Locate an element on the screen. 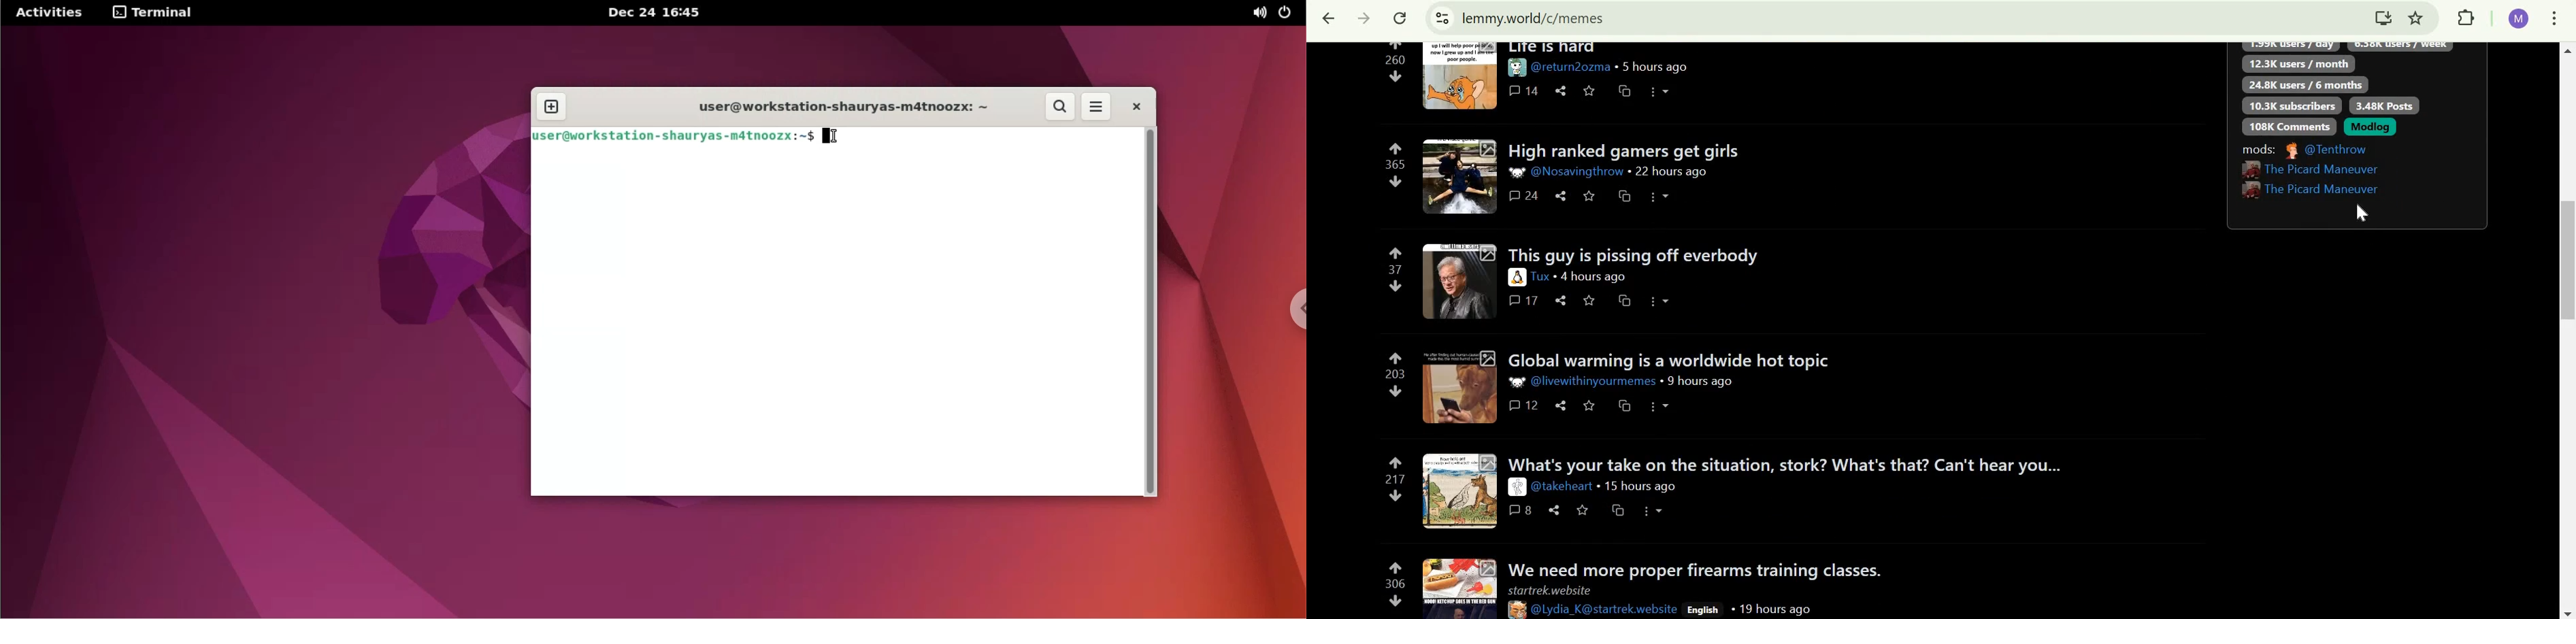 This screenshot has width=2576, height=644. English is located at coordinates (1702, 610).